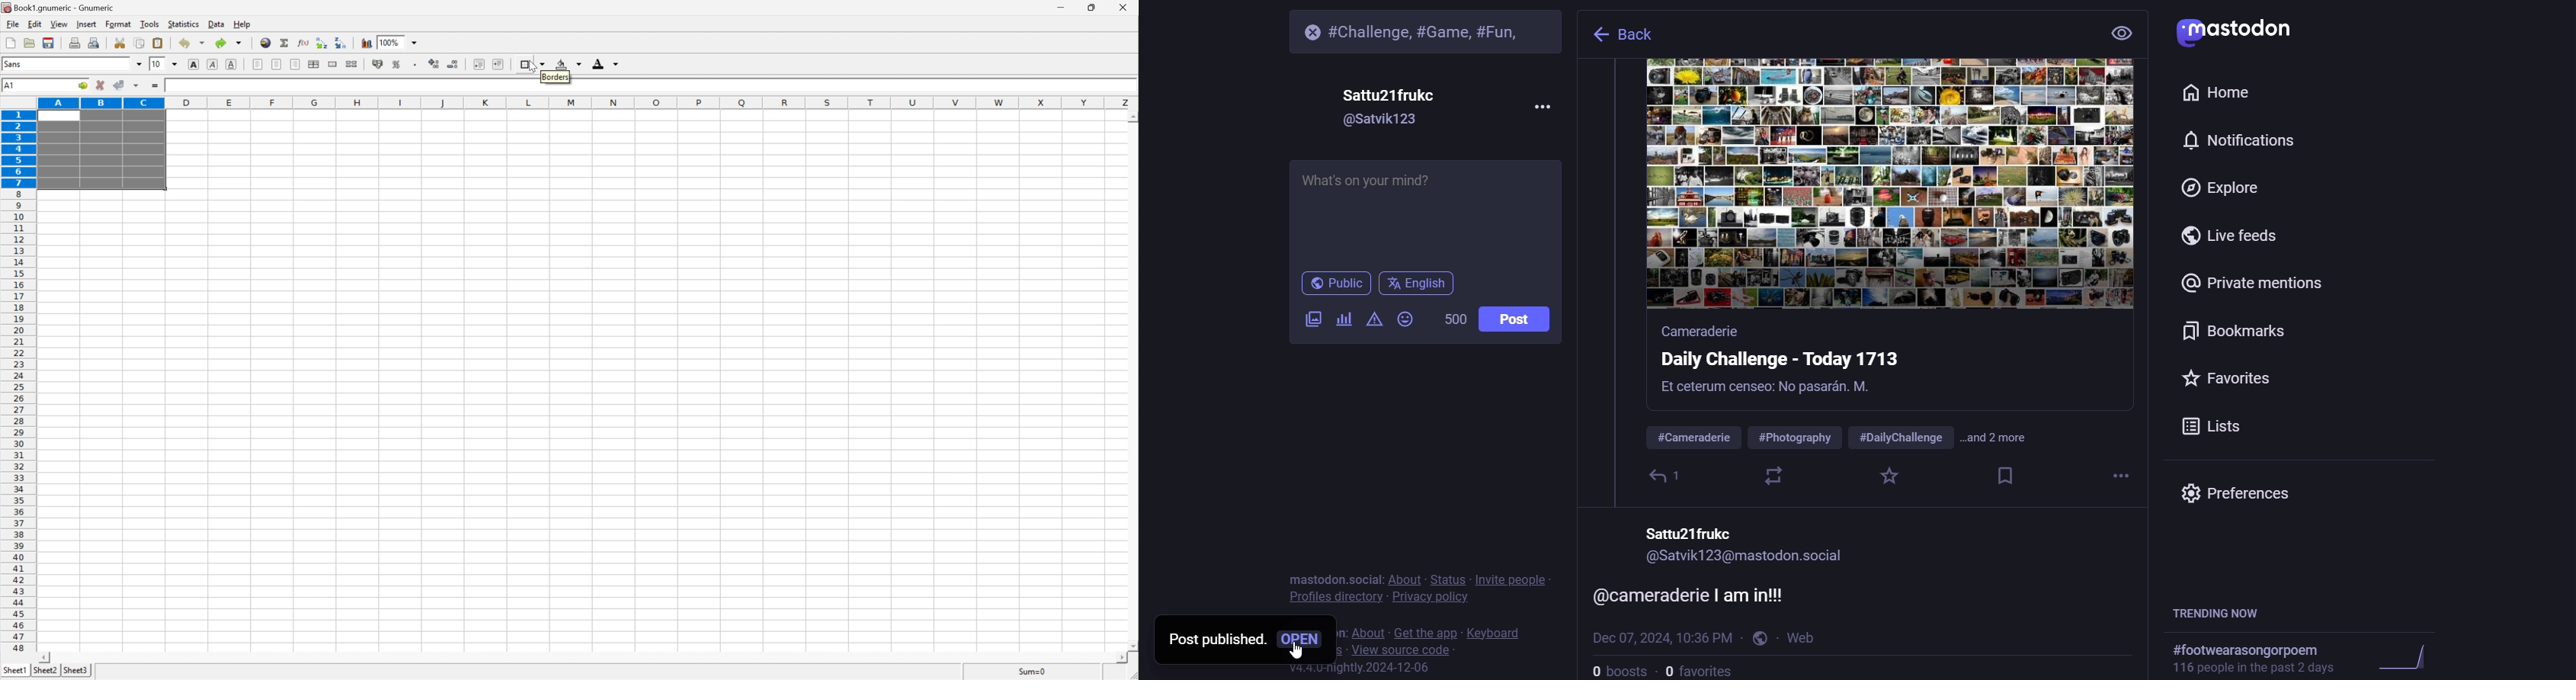  What do you see at coordinates (1334, 284) in the screenshot?
I see `public` at bounding box center [1334, 284].